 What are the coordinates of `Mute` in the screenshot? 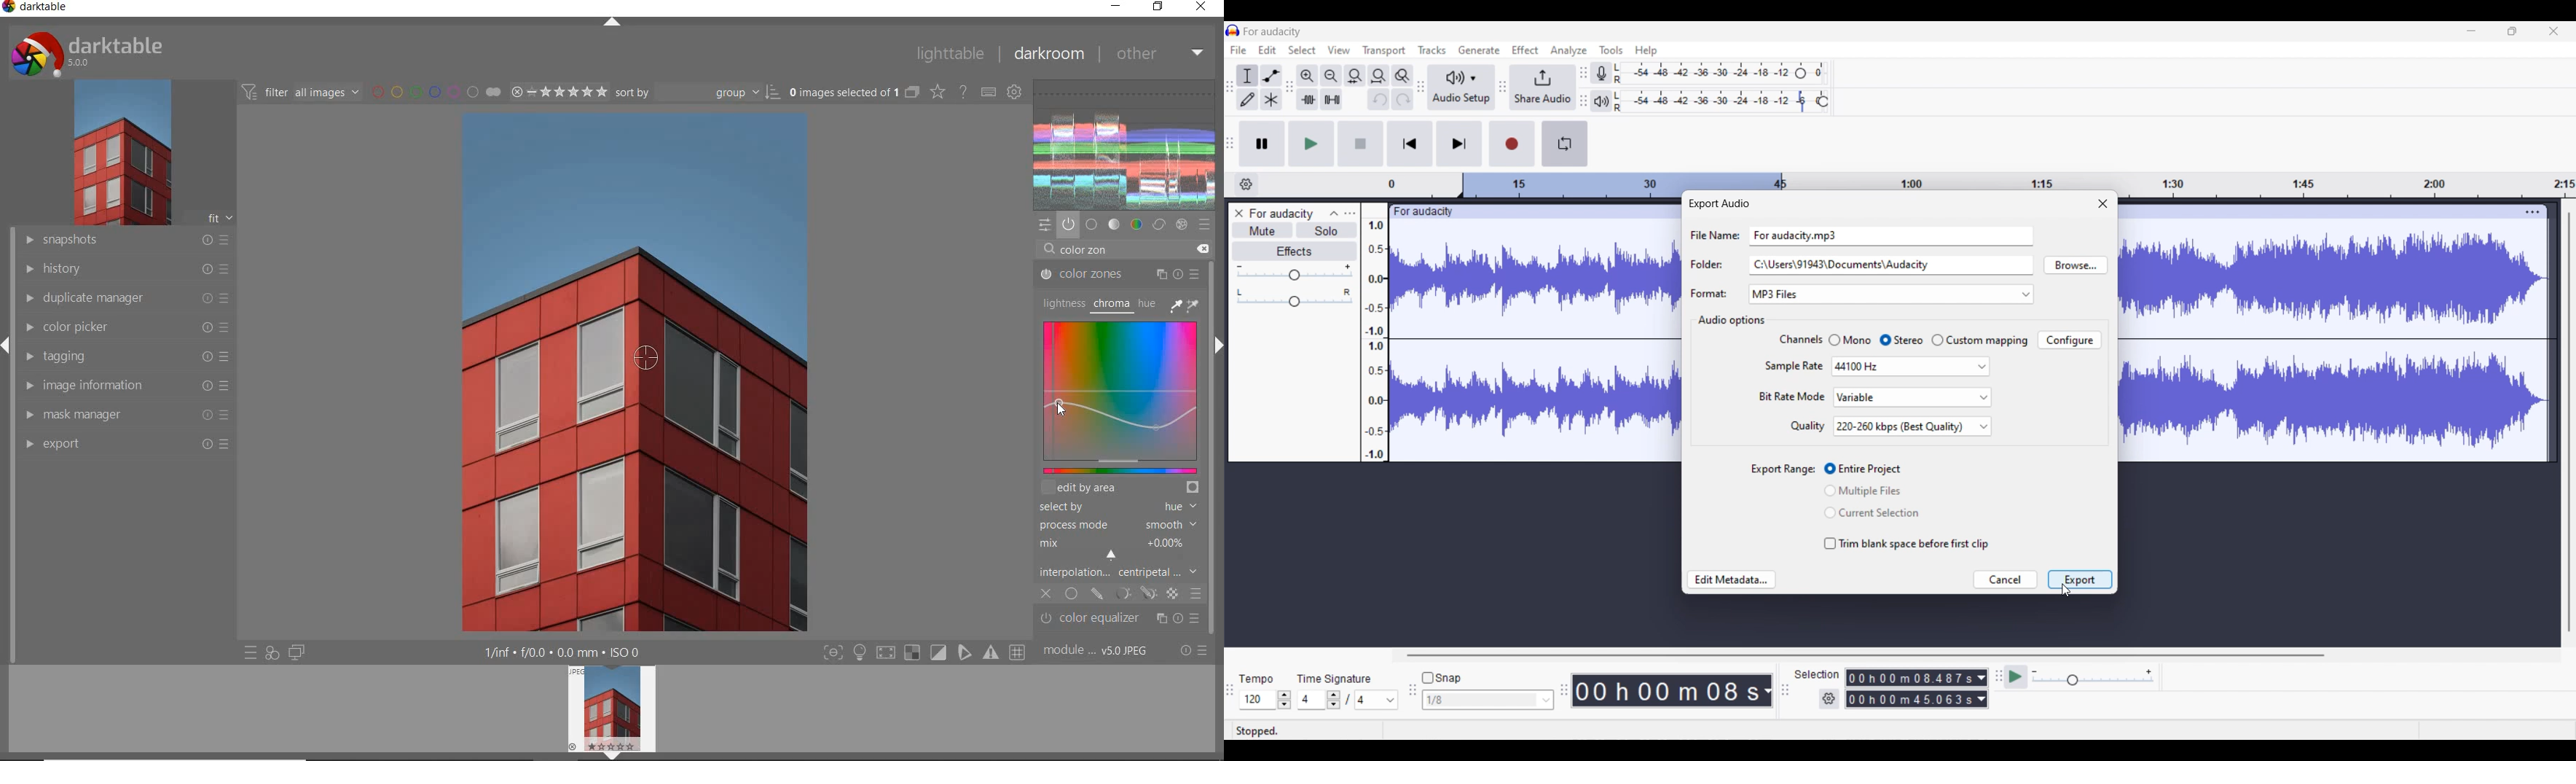 It's located at (1263, 230).